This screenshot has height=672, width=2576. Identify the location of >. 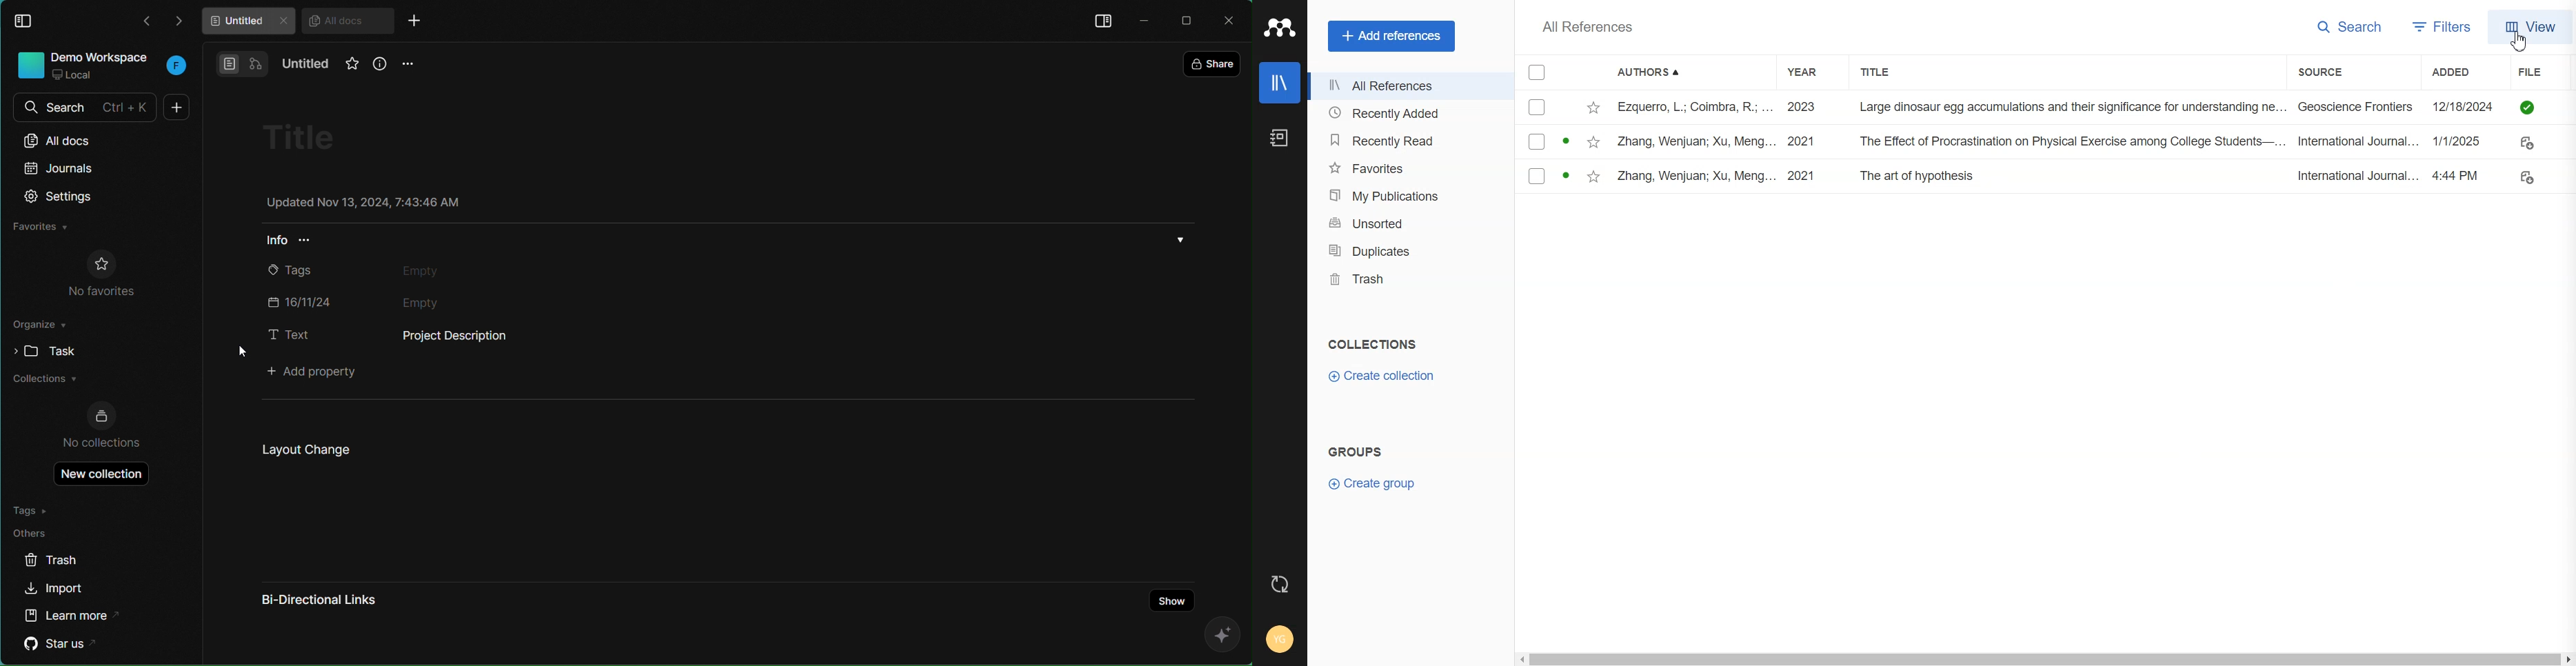
(180, 20).